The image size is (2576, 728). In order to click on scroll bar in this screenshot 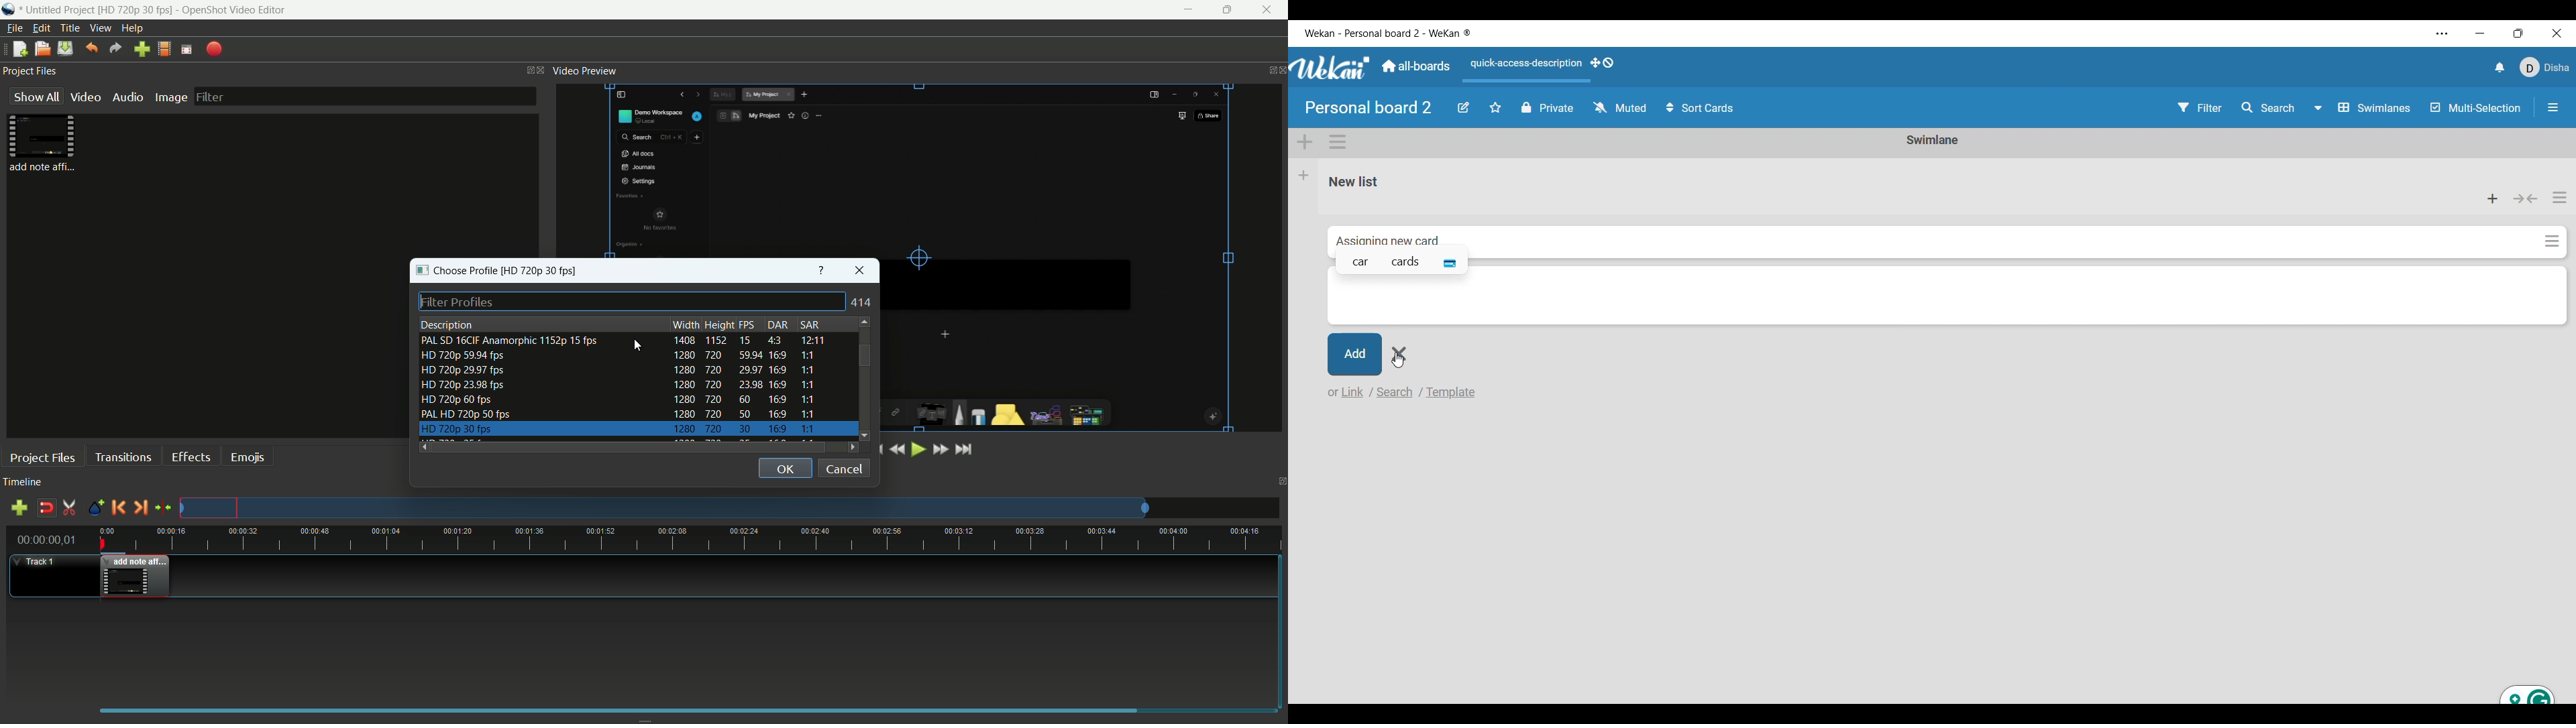, I will do `click(865, 355)`.